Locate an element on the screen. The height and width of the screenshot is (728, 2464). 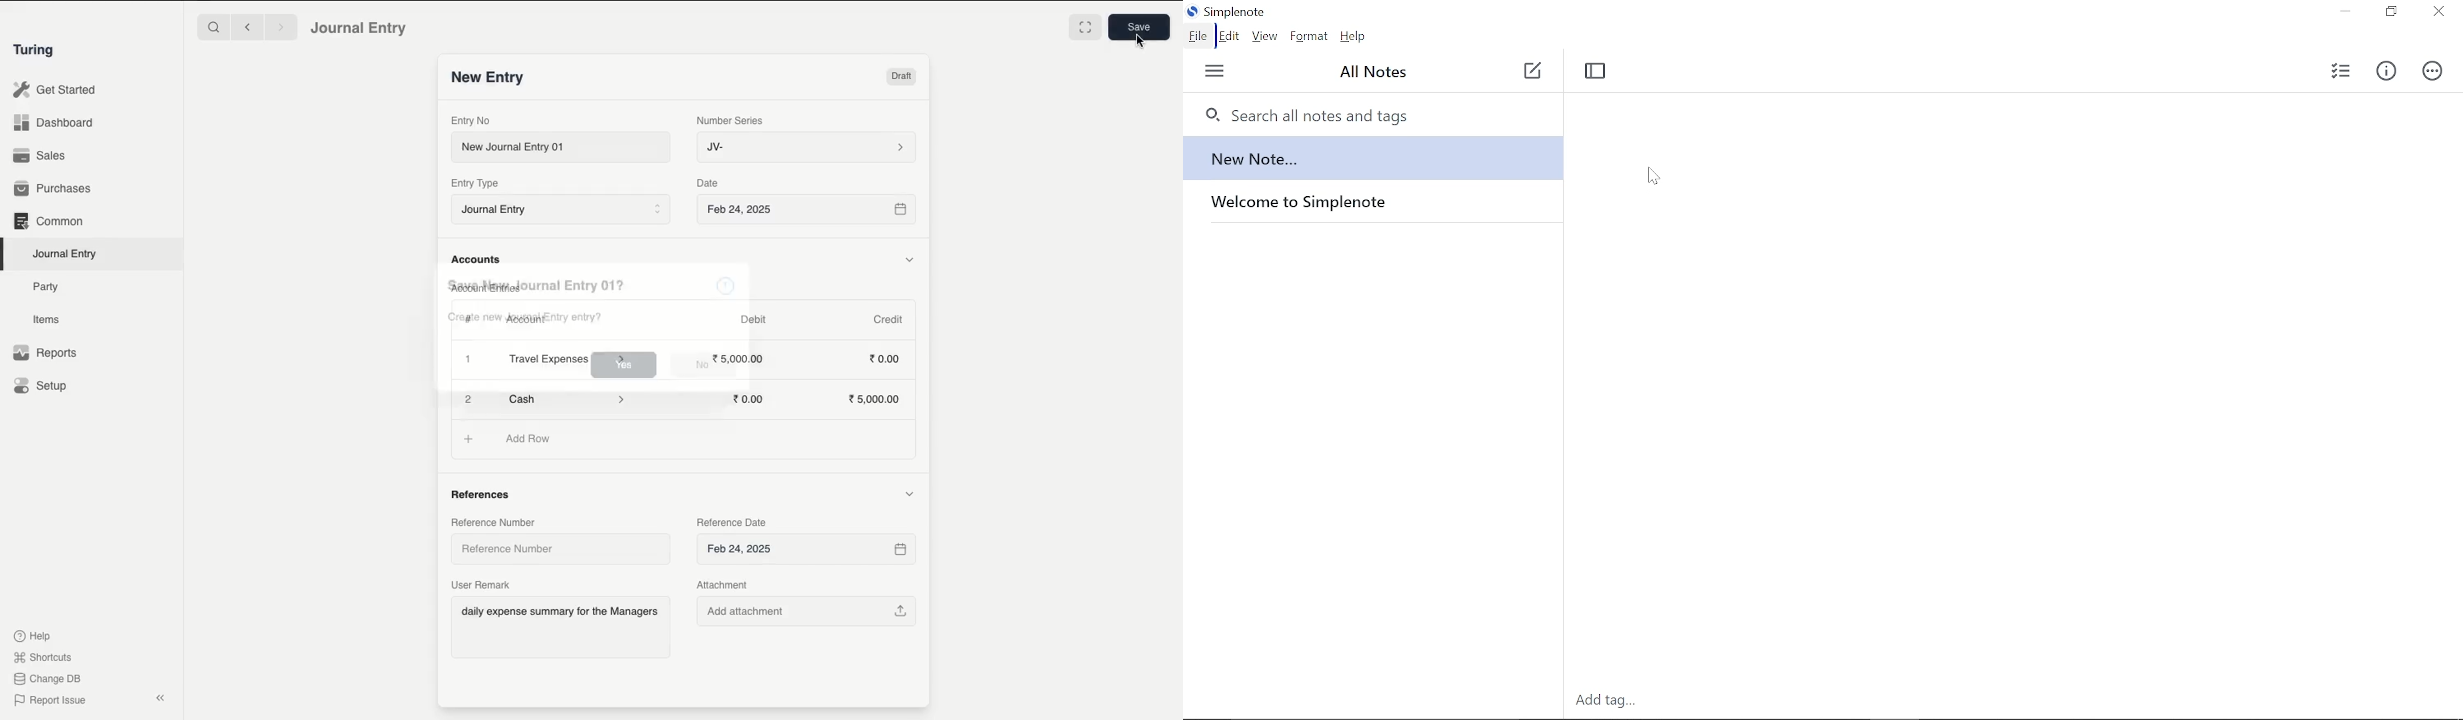
Journal Entry is located at coordinates (360, 29).